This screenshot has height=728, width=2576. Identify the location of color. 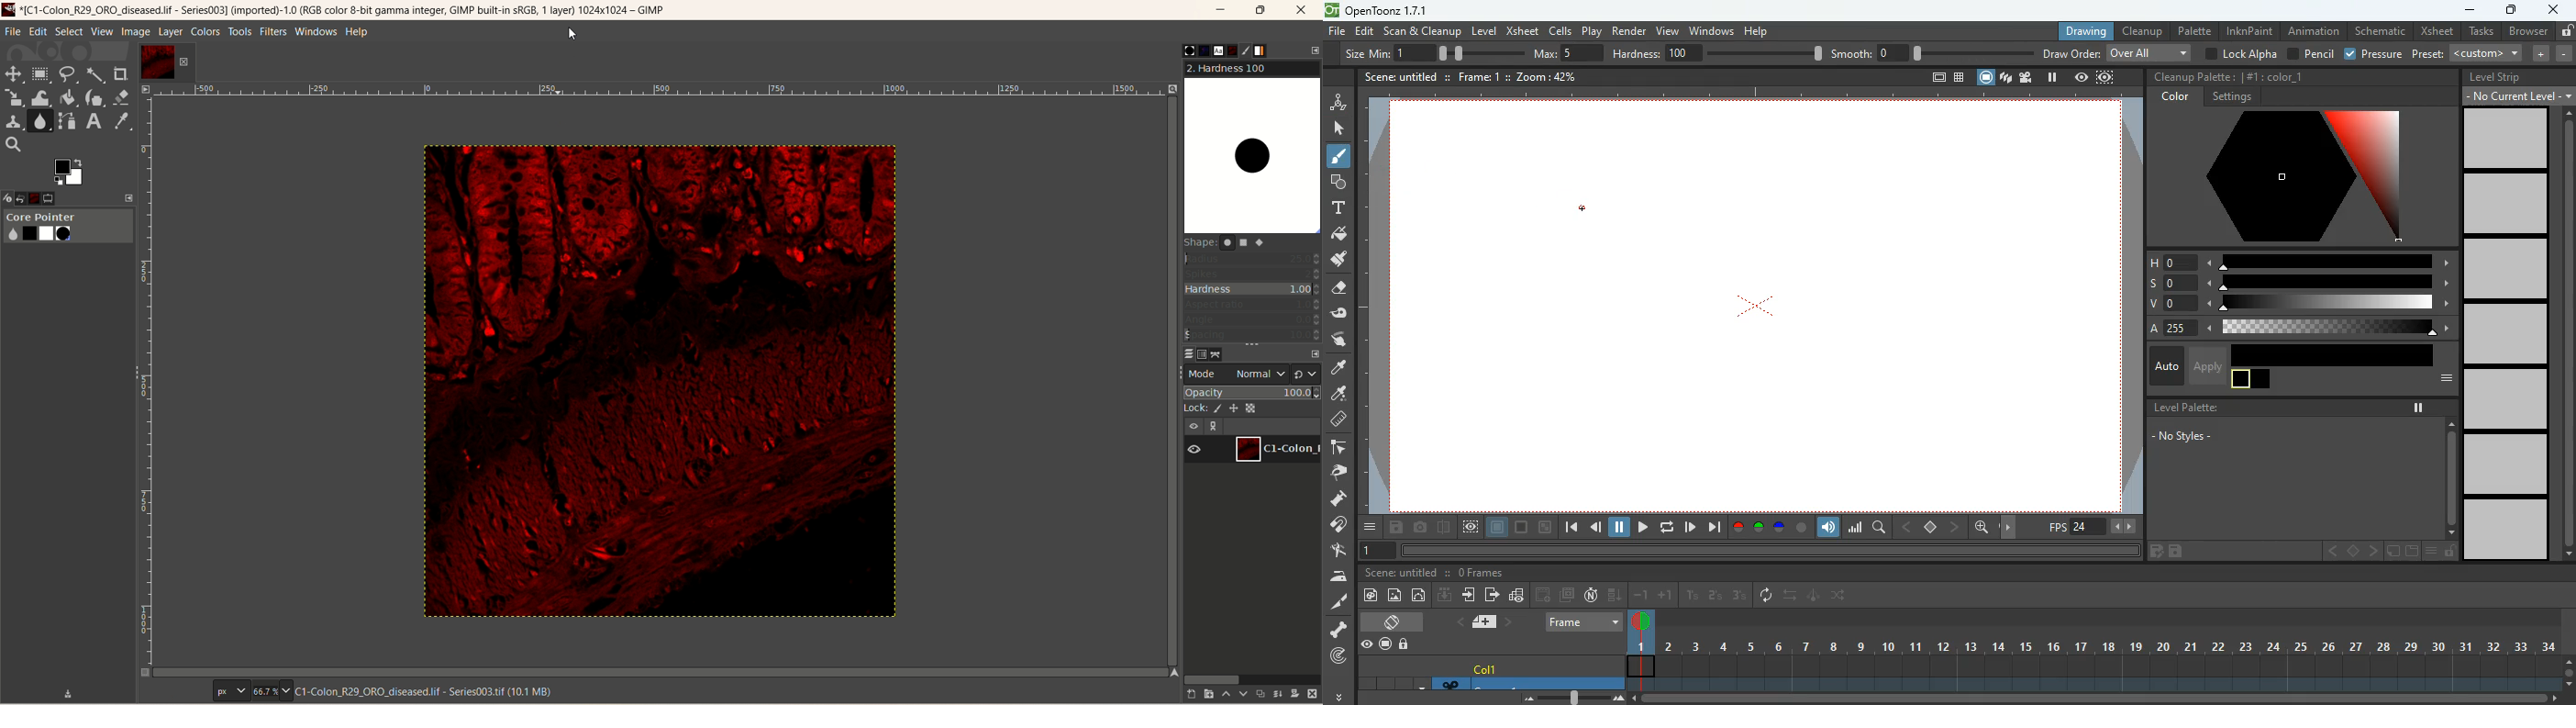
(2251, 380).